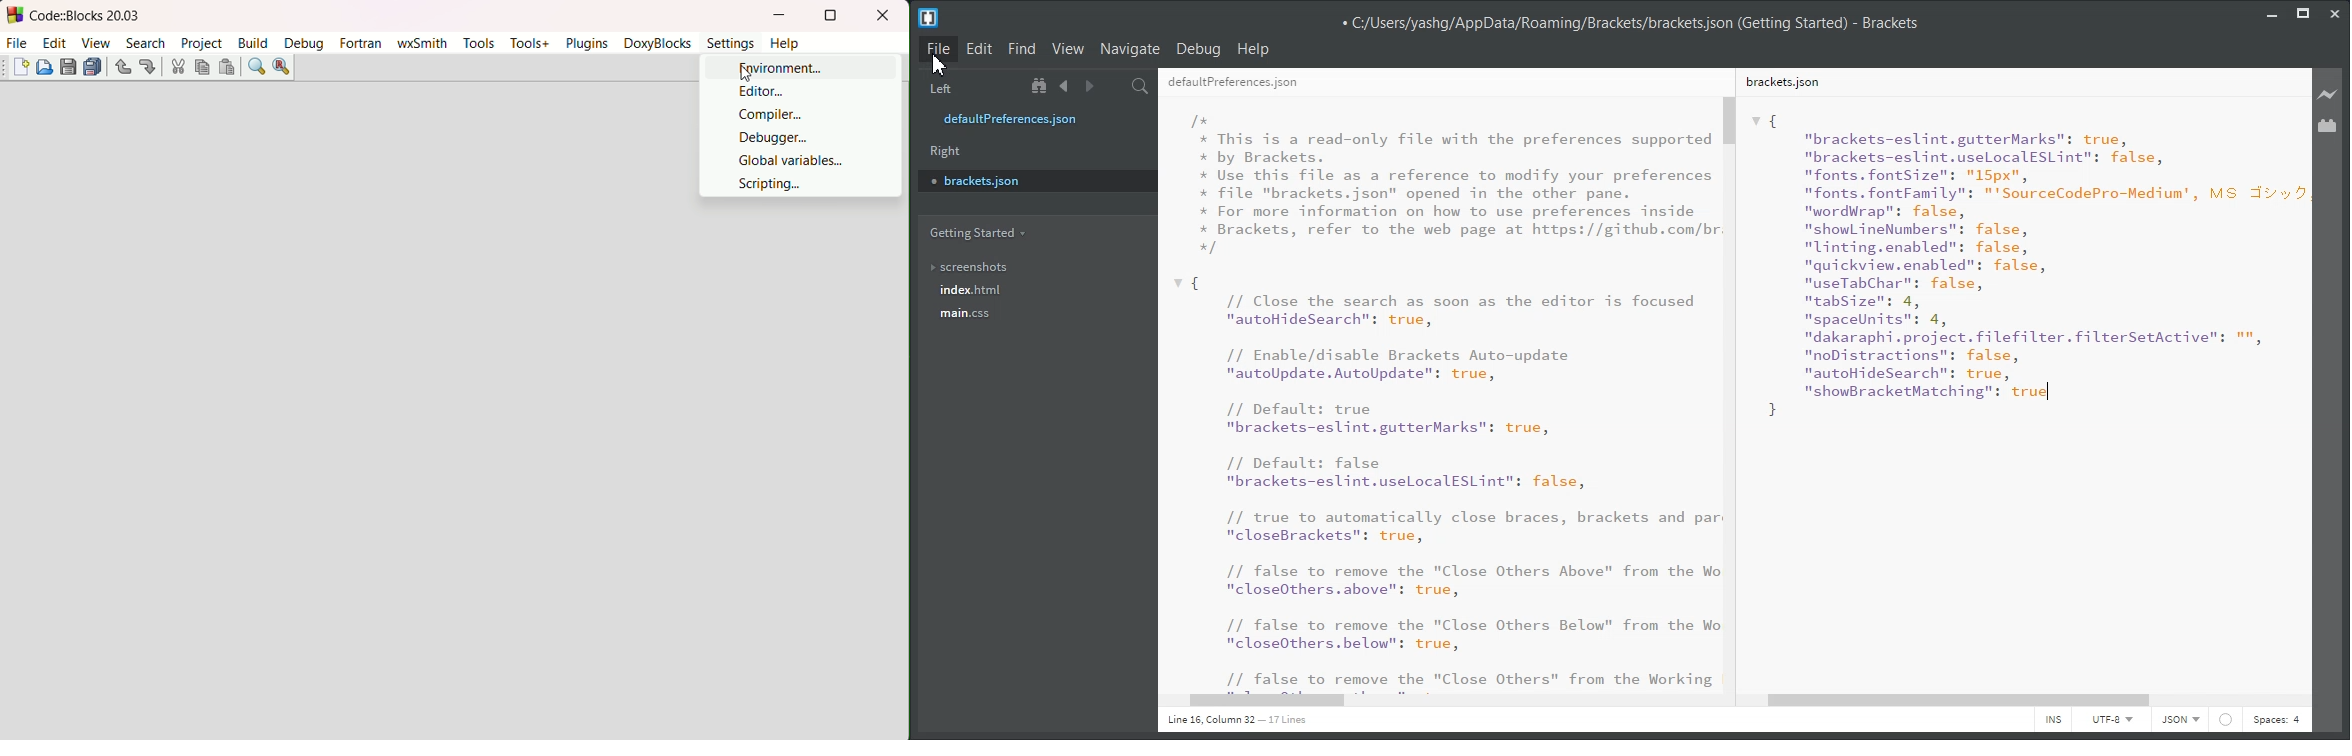 The image size is (2352, 756). Describe the element at coordinates (1446, 482) in the screenshot. I see `{
// Close the search as soon as the editor is focused
"autoHideSearch": true,
// Enable/disable Brackets Auto-update
"autoUpdate. AutoUpdate": true,
// Default: true
"brackets-eslint.gutterMarks": true,
// Default: false
"brackets-eslint.uselocalESLint": false,
// true to automatically close braces, brackets and par
"closeBrackets": true,
// false to remove the "Close Others Above" from the Wo
"closeOthers. above": true,
// false to remove the "Close Others Below" from the Wo
"closeOthers.below": true,
// false to remove the "Close Others" from the Working` at that location.